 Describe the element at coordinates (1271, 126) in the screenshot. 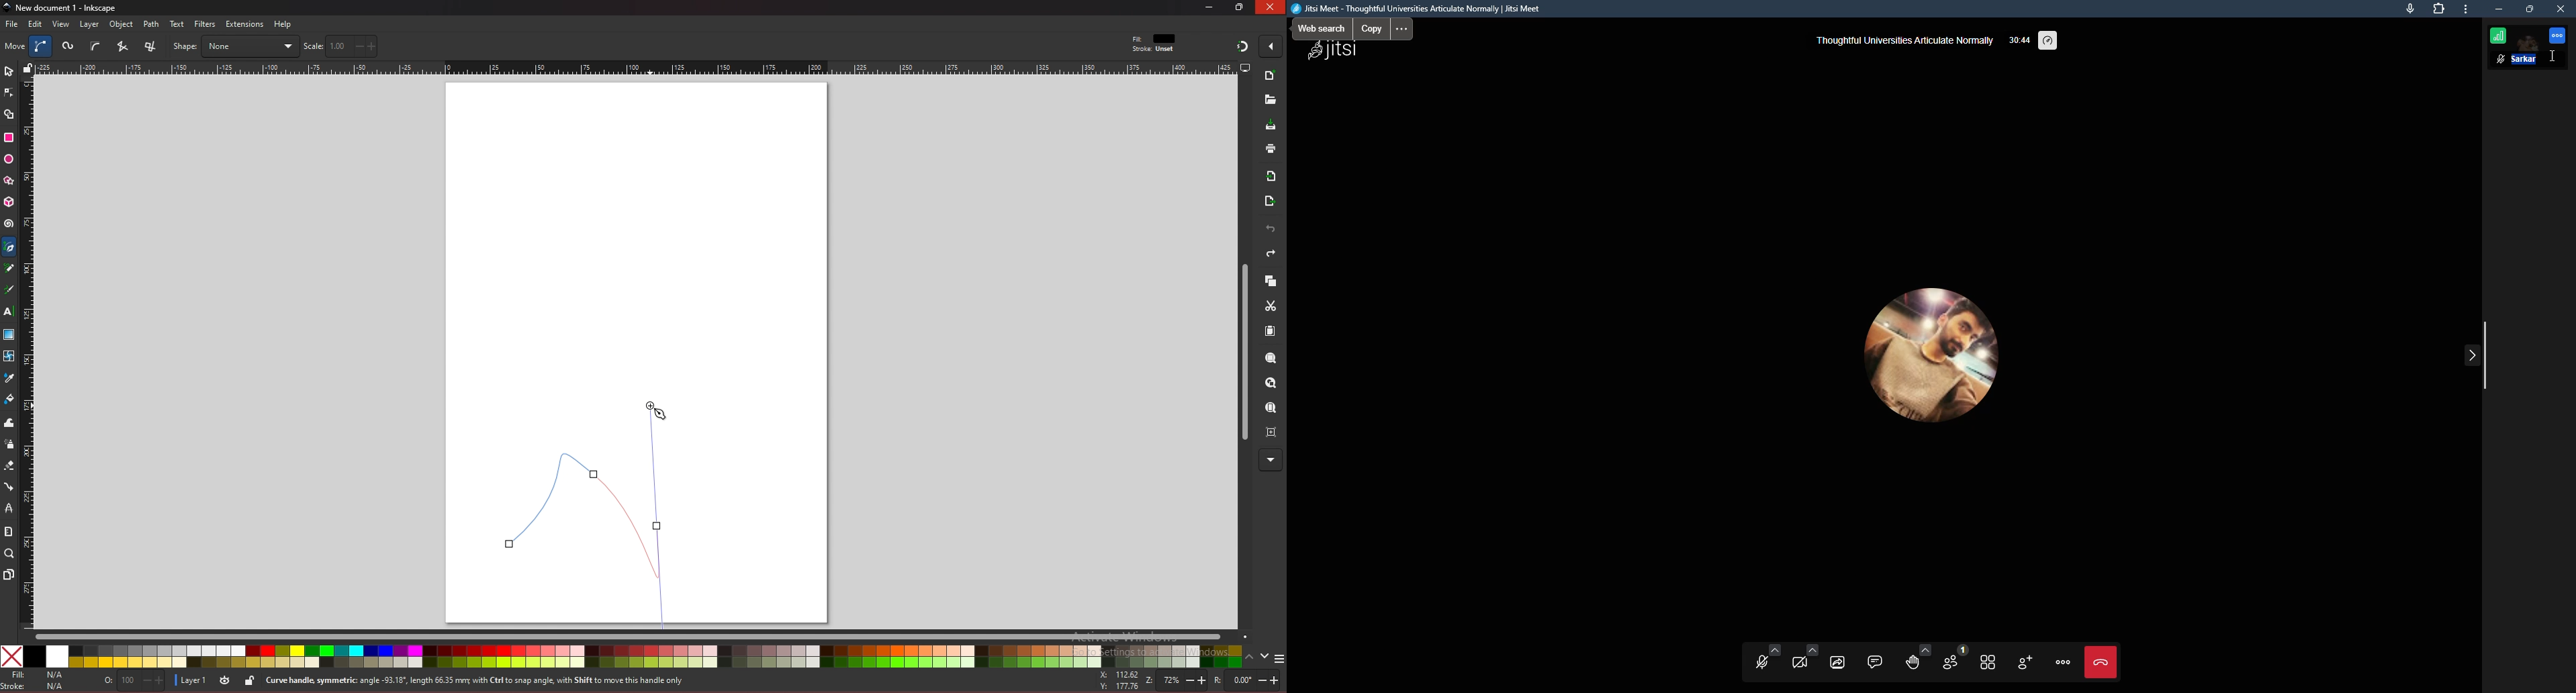

I see `save` at that location.